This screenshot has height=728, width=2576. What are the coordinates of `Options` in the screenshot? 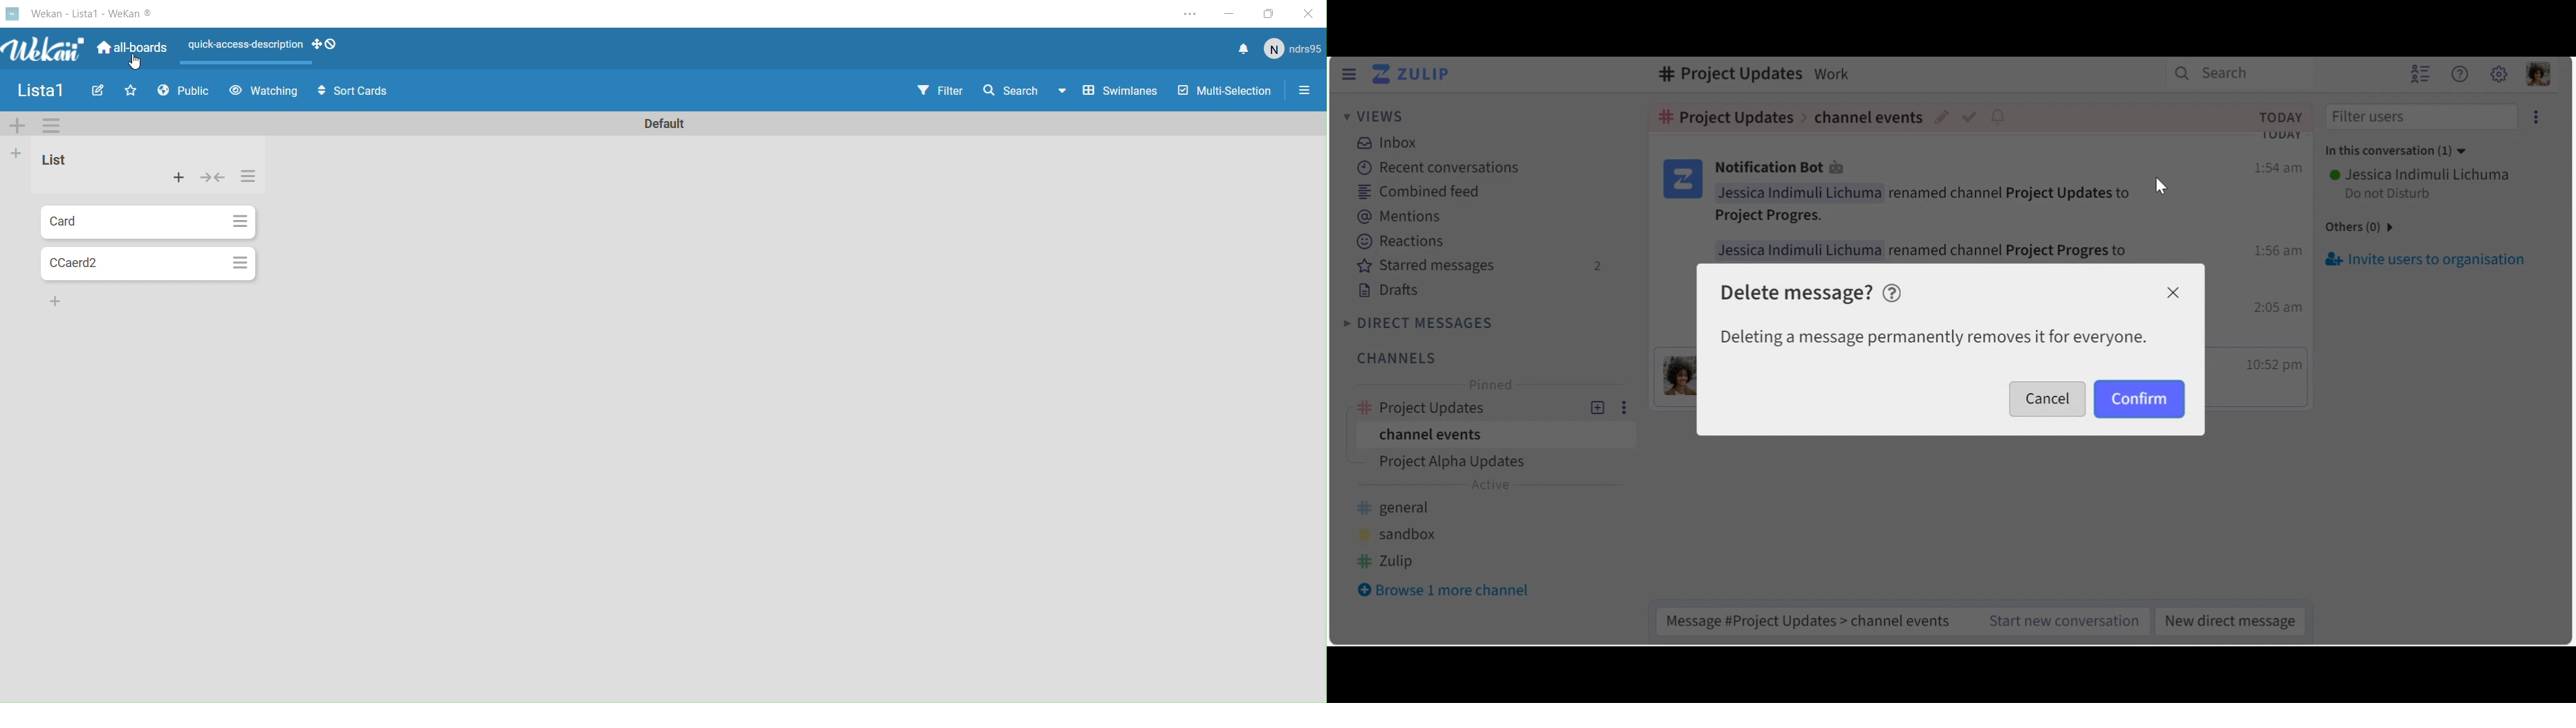 It's located at (239, 262).